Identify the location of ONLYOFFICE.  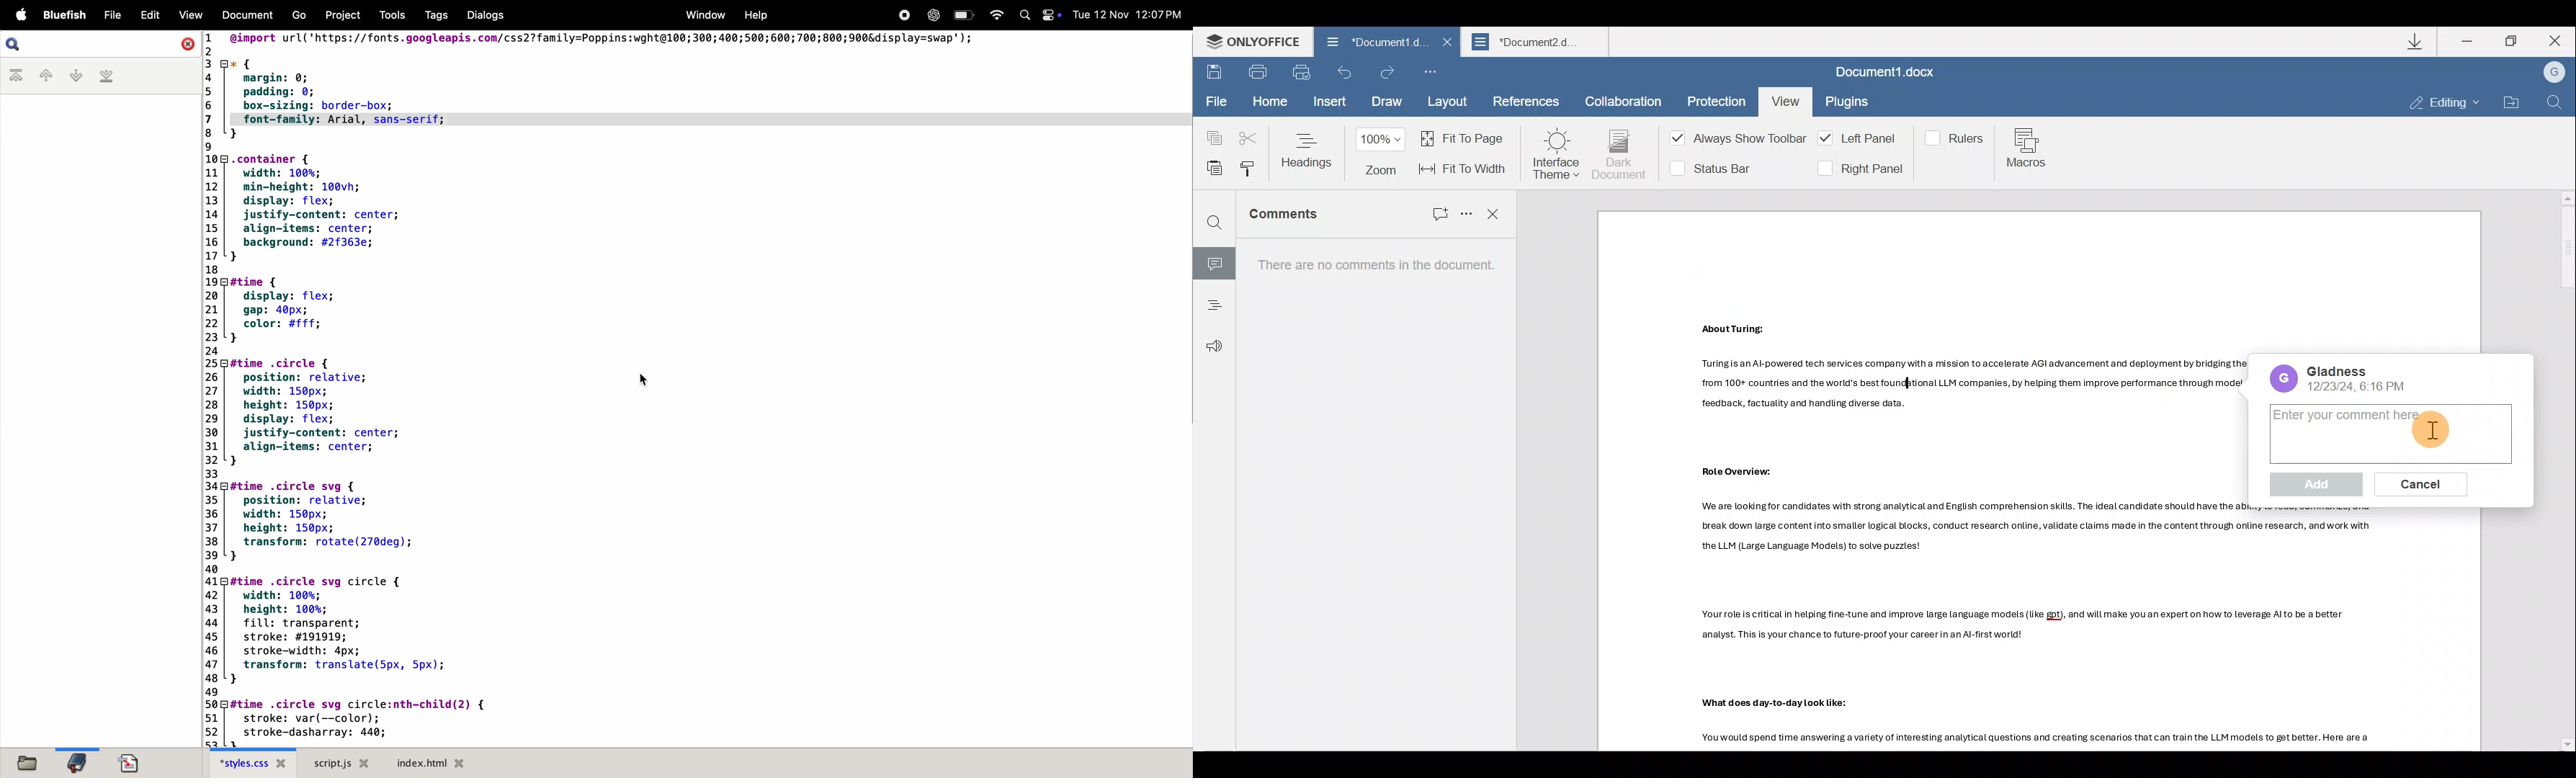
(1249, 43).